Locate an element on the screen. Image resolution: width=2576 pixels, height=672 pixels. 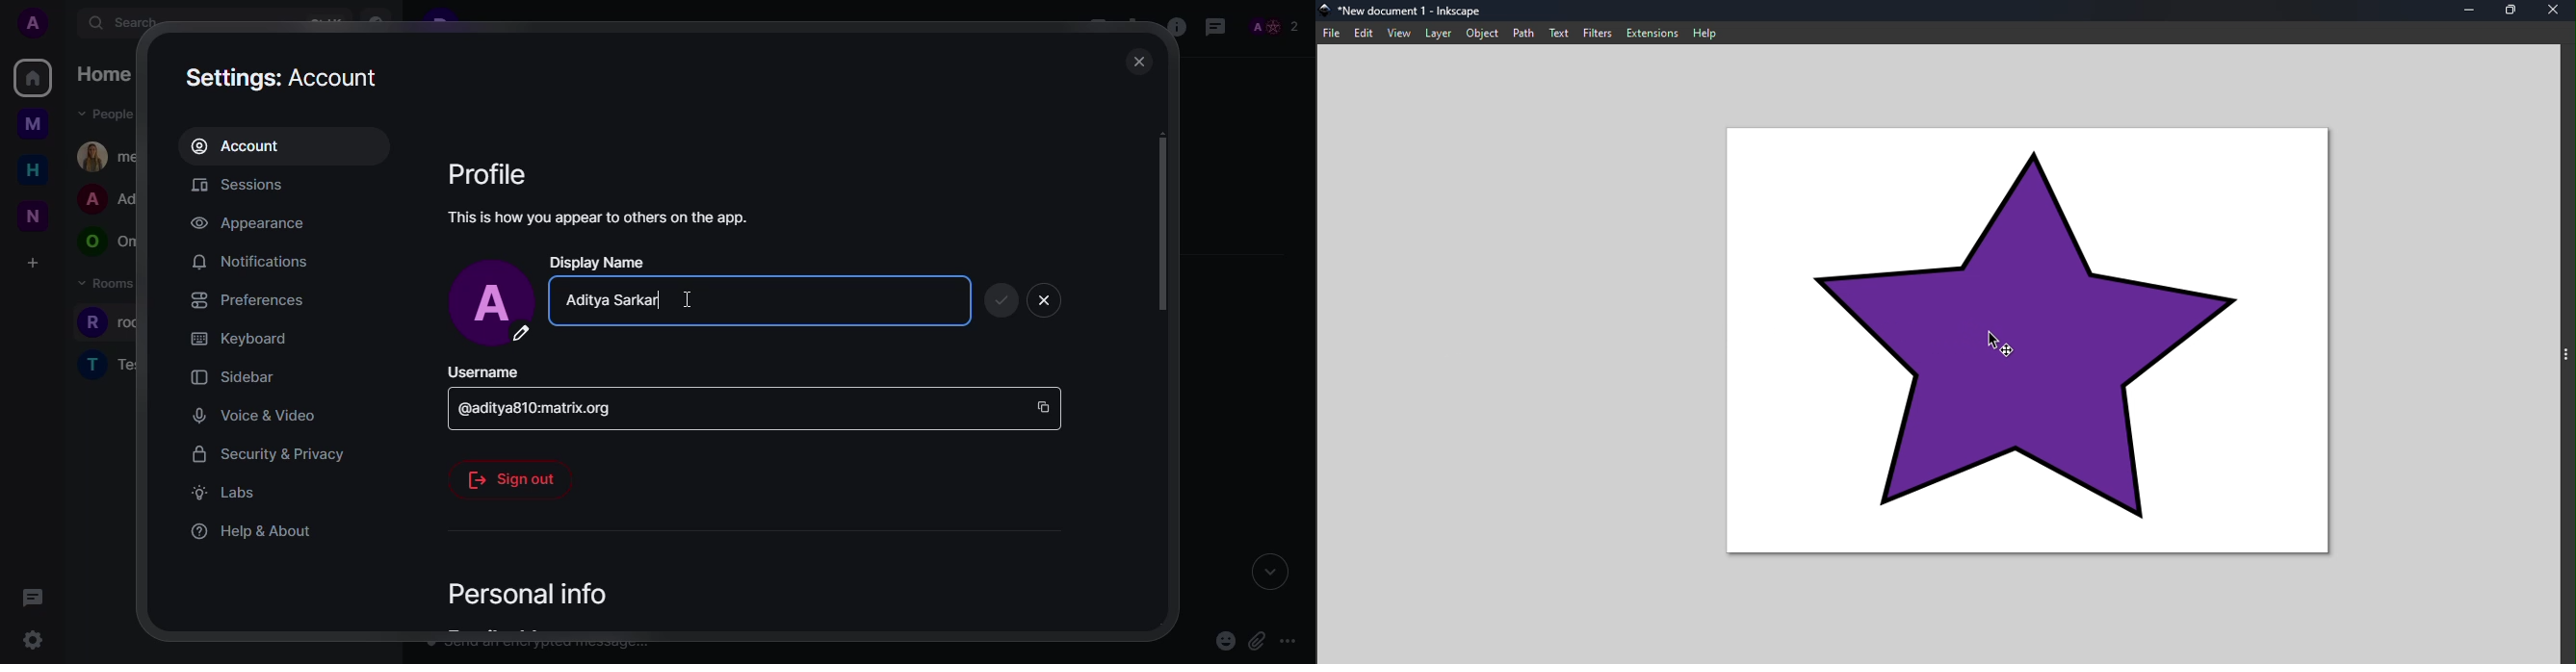
save is located at coordinates (1001, 299).